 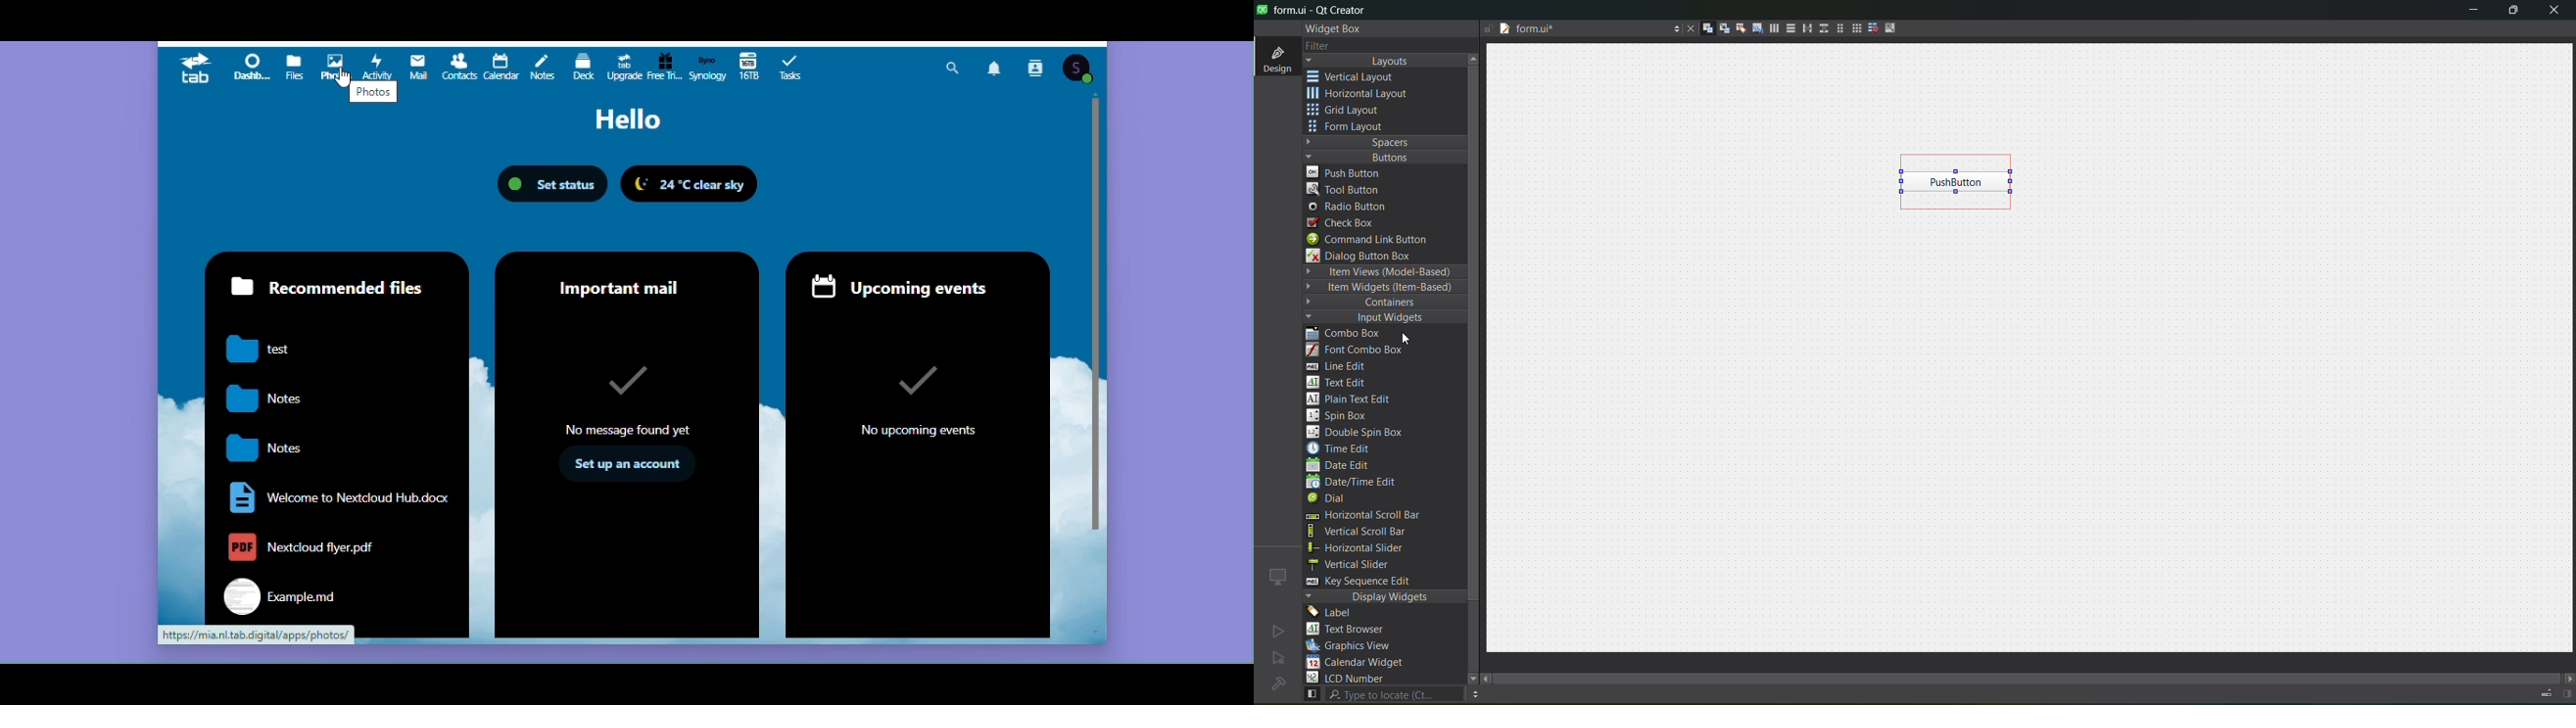 I want to click on grid, so click(x=1352, y=112).